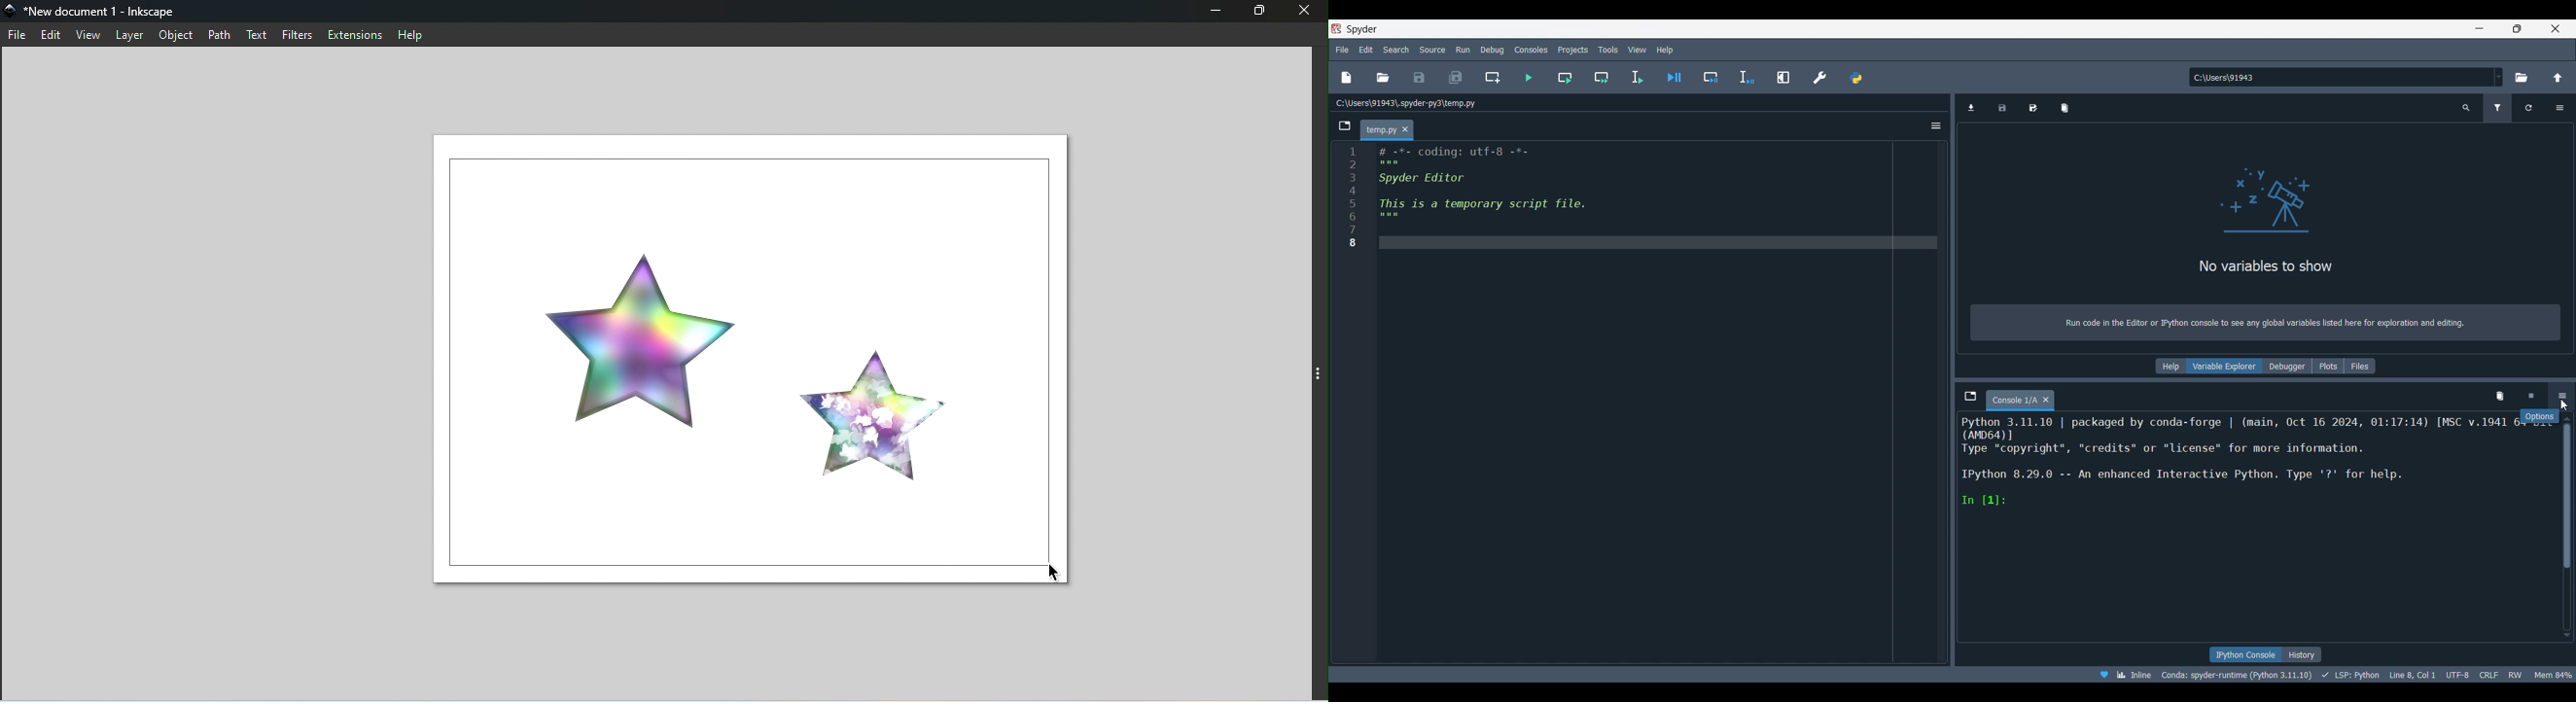 The width and height of the screenshot is (2576, 728). What do you see at coordinates (2258, 268) in the screenshot?
I see `No variables to show` at bounding box center [2258, 268].